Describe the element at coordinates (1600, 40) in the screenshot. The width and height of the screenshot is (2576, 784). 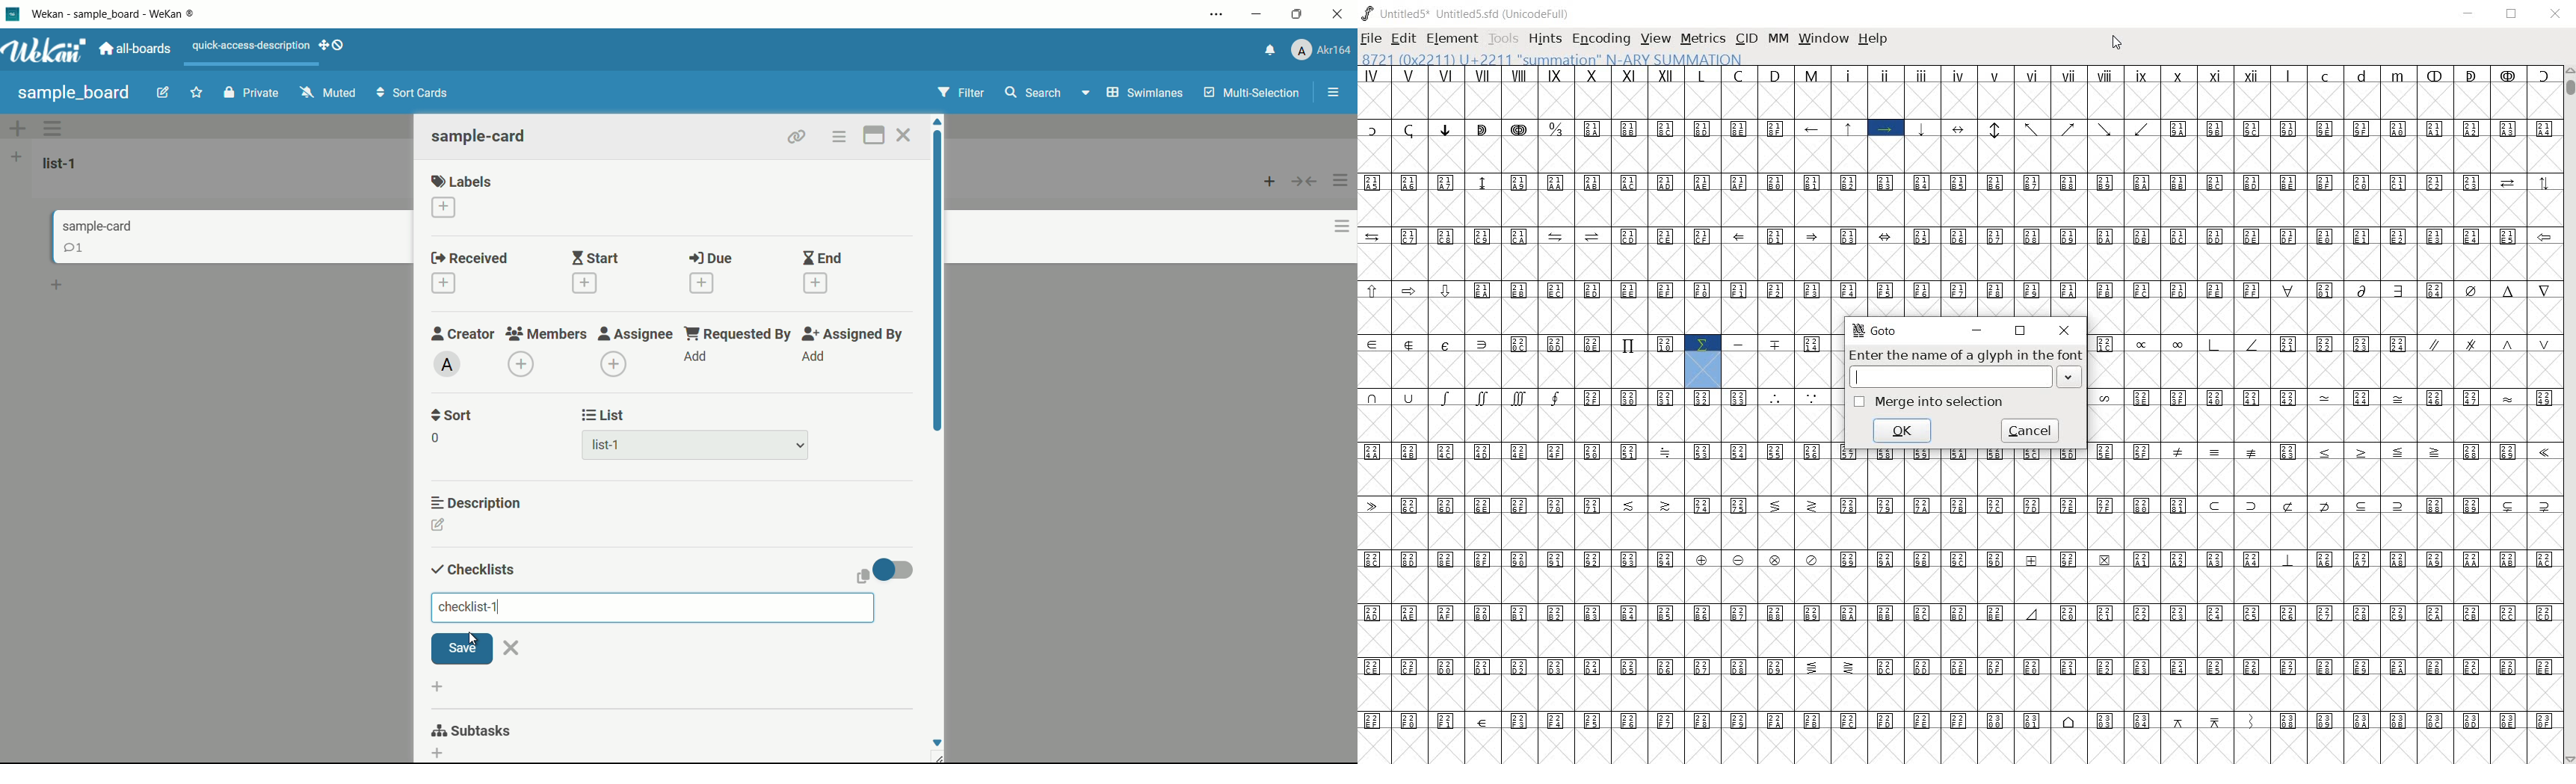
I see `ENCODING` at that location.